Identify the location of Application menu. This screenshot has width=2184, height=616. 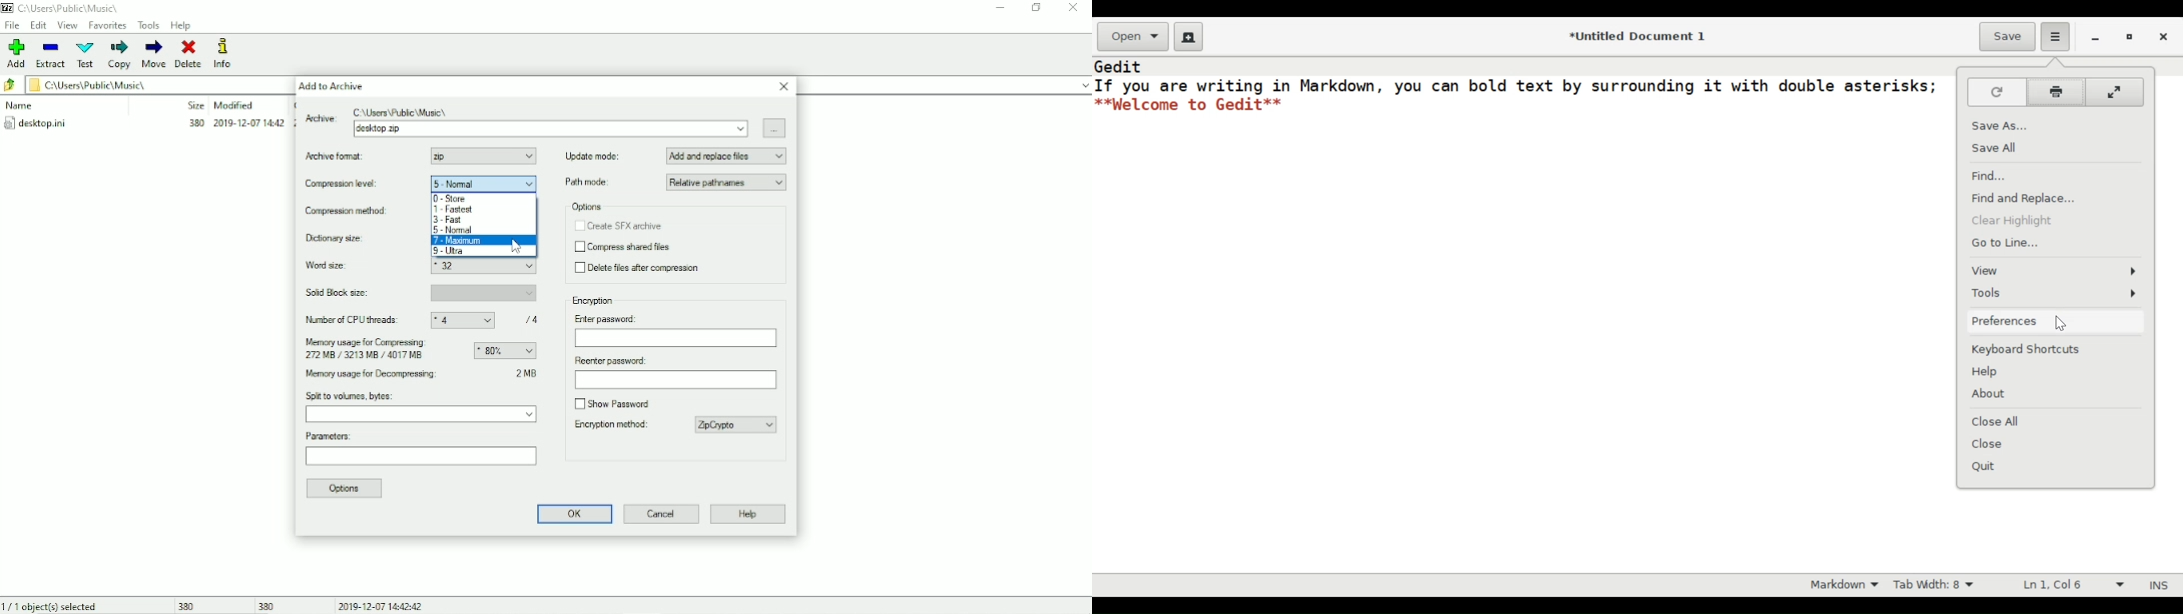
(2056, 36).